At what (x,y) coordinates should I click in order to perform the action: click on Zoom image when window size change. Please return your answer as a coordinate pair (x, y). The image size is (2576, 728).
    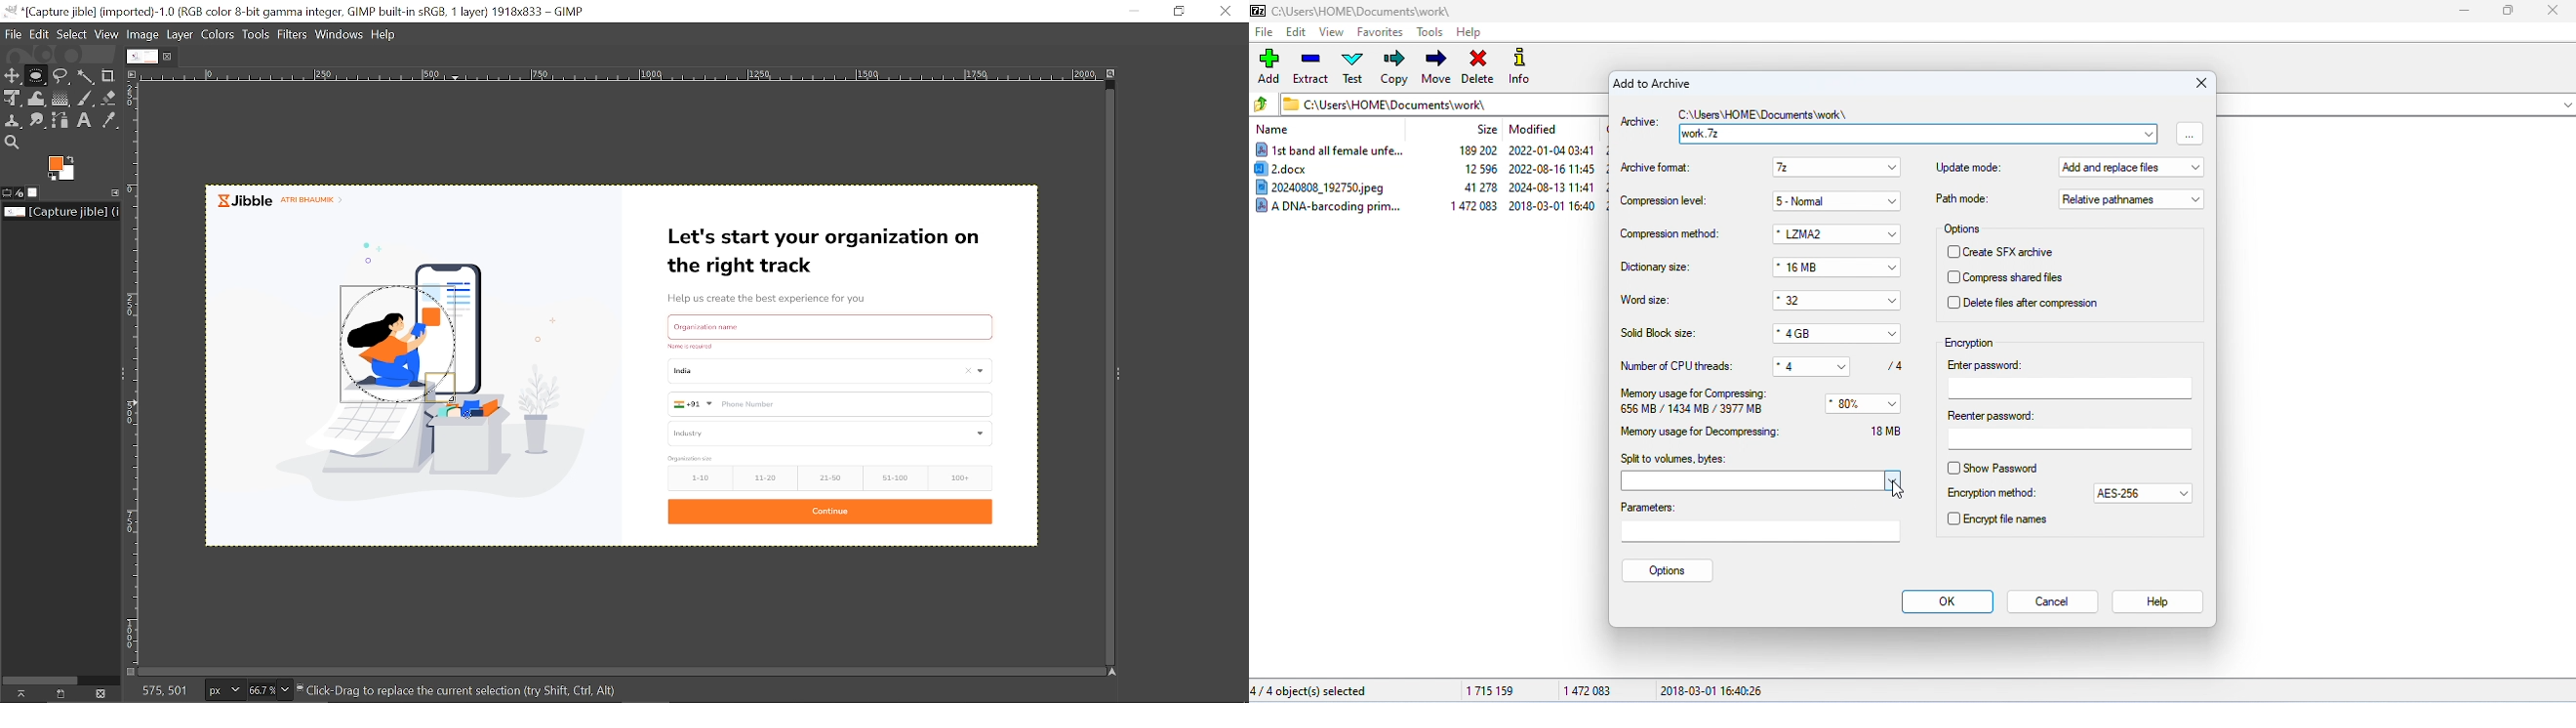
    Looking at the image, I should click on (1108, 74).